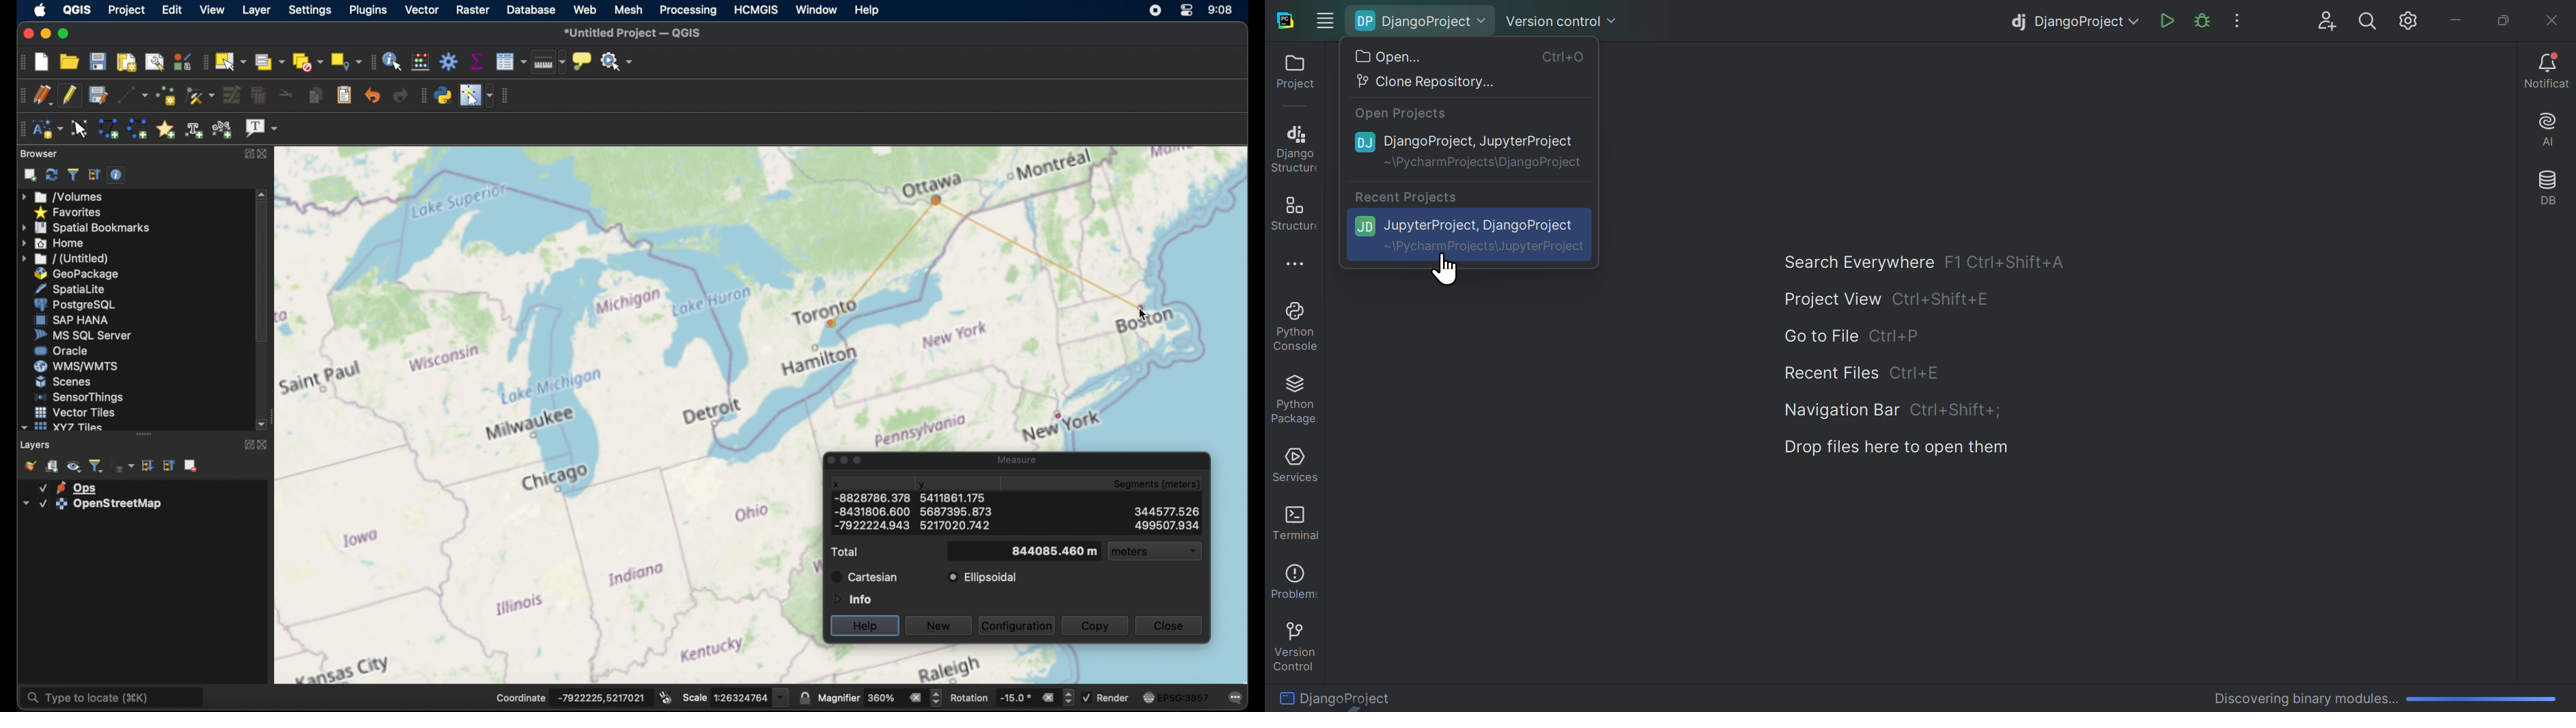  Describe the element at coordinates (1471, 234) in the screenshot. I see `Jupiter project Django Project` at that location.